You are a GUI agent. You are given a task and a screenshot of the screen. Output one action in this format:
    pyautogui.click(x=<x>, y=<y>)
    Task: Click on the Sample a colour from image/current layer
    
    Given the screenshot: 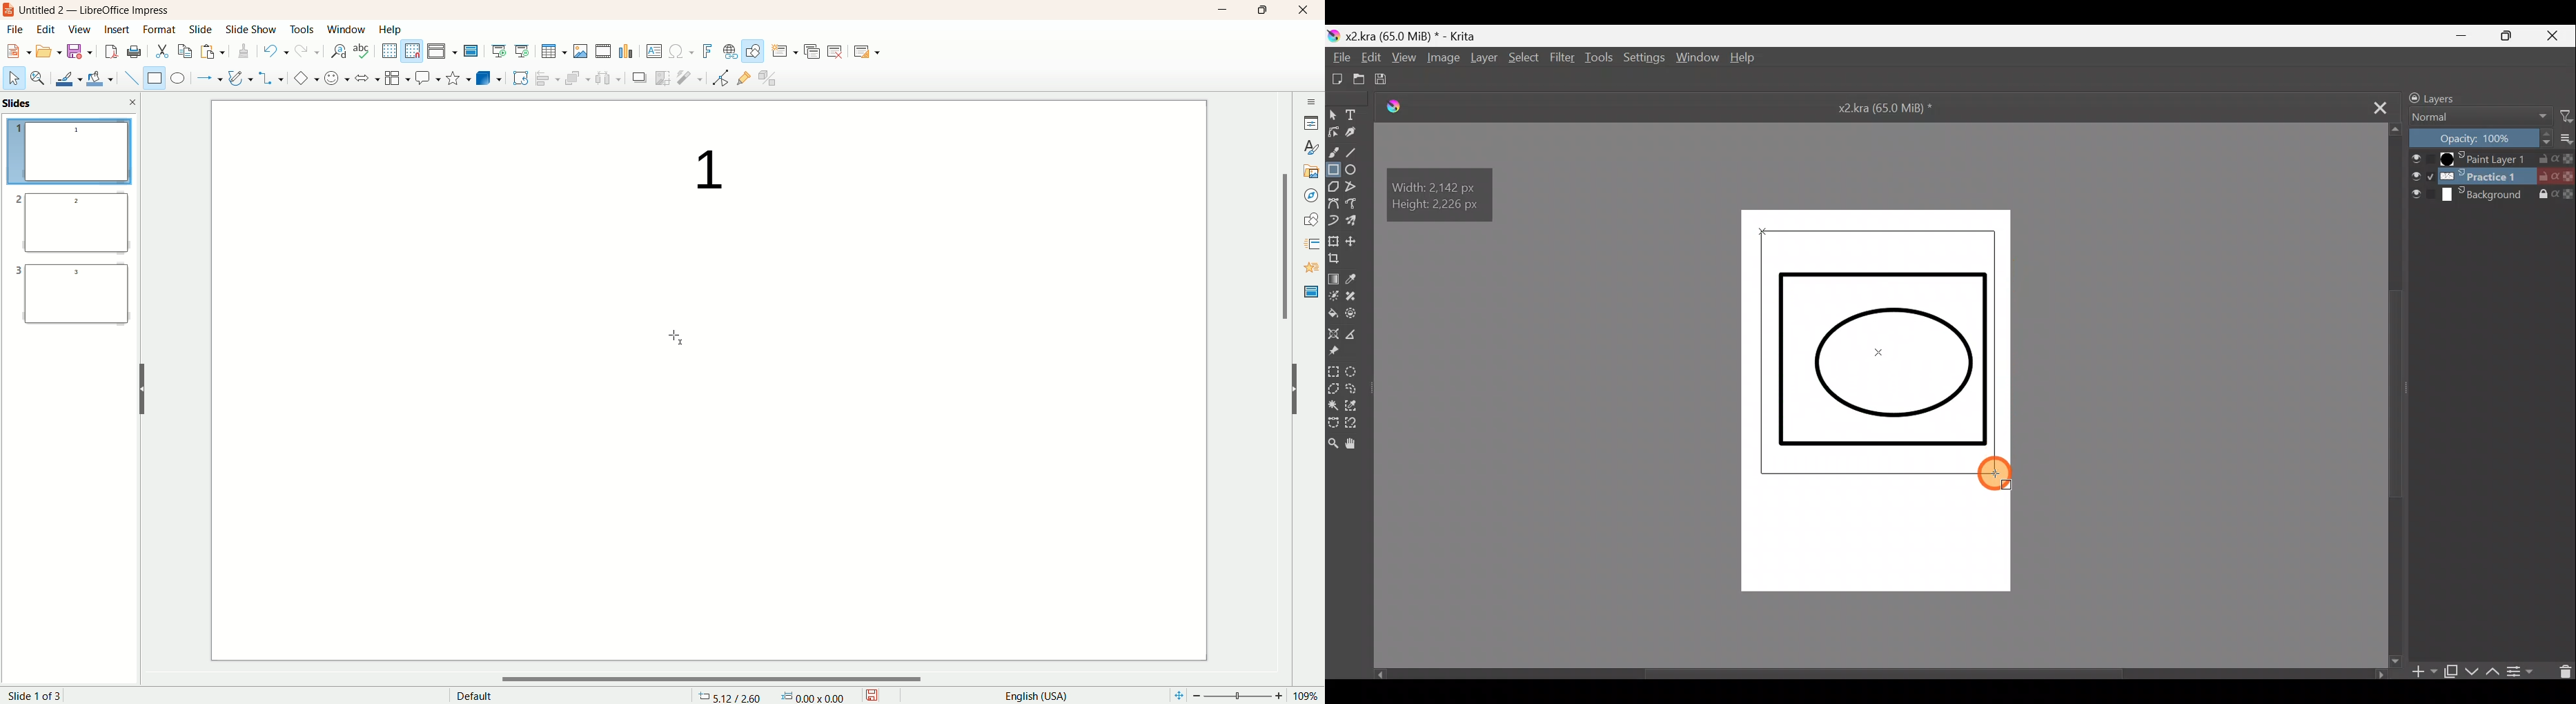 What is the action you would take?
    pyautogui.click(x=1362, y=279)
    